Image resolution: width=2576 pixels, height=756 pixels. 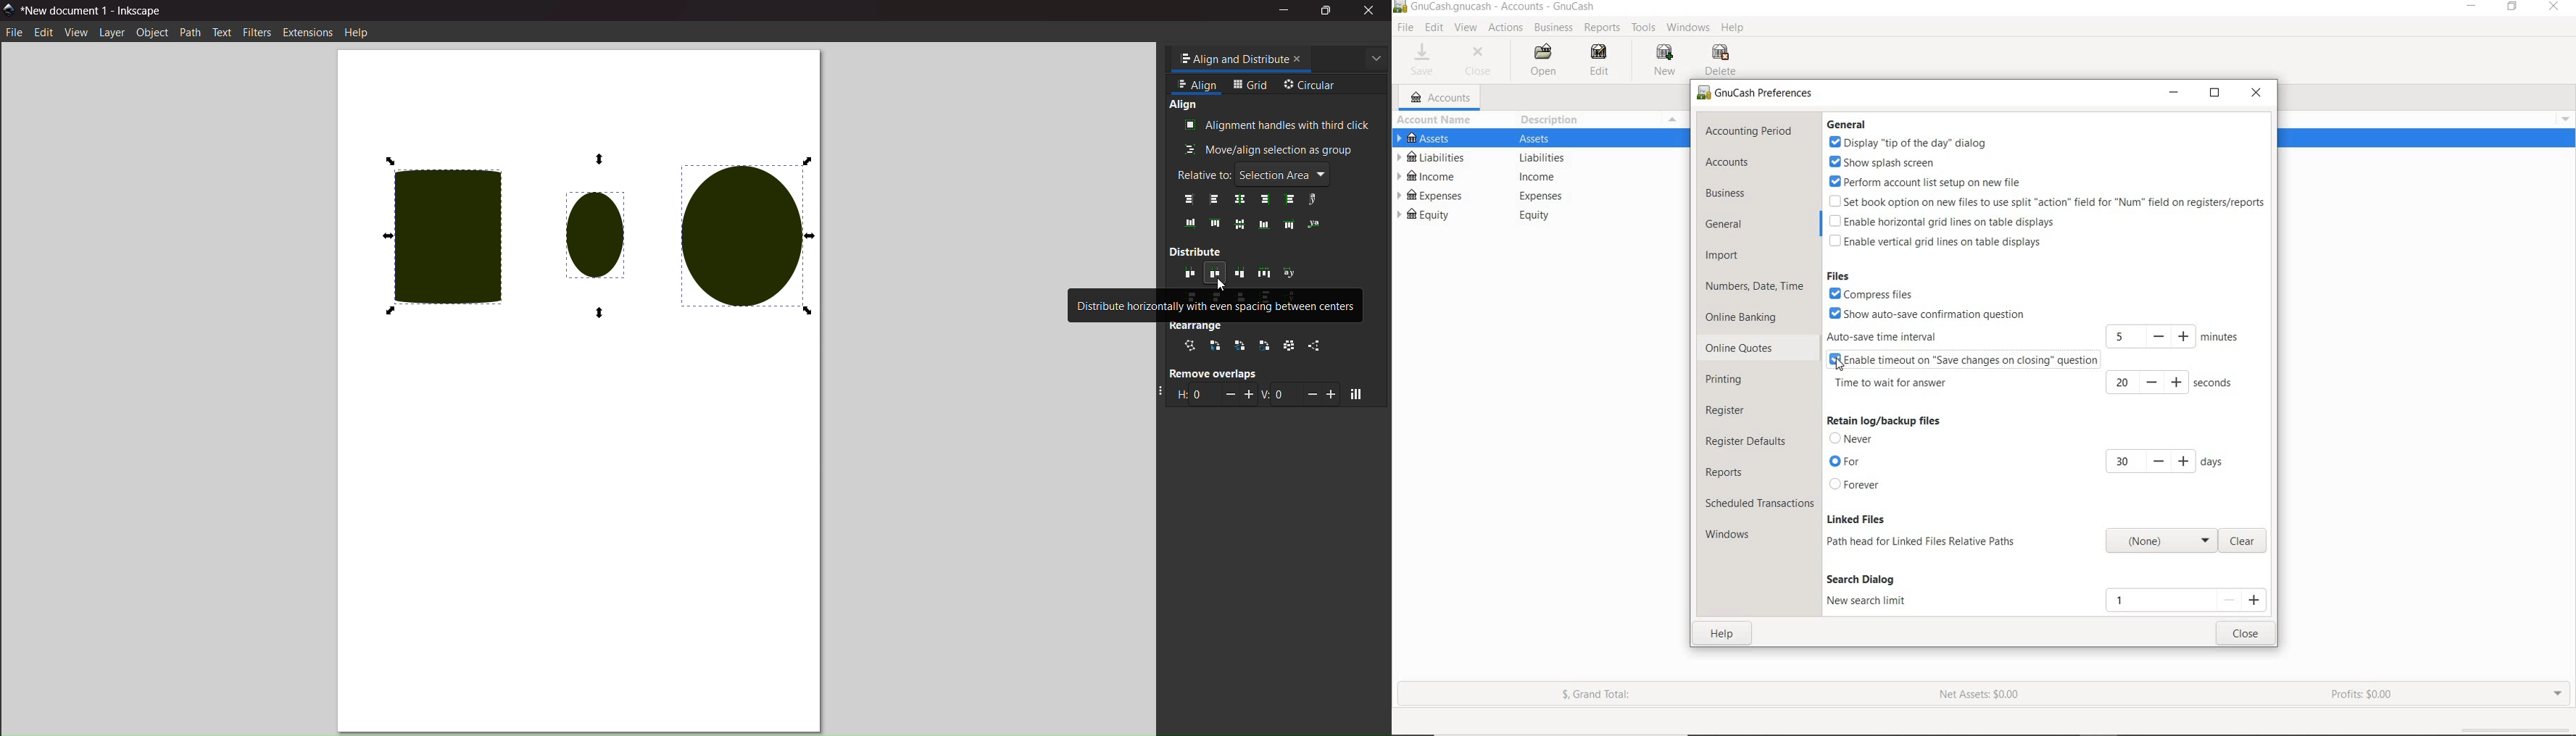 What do you see at coordinates (1840, 276) in the screenshot?
I see `files` at bounding box center [1840, 276].